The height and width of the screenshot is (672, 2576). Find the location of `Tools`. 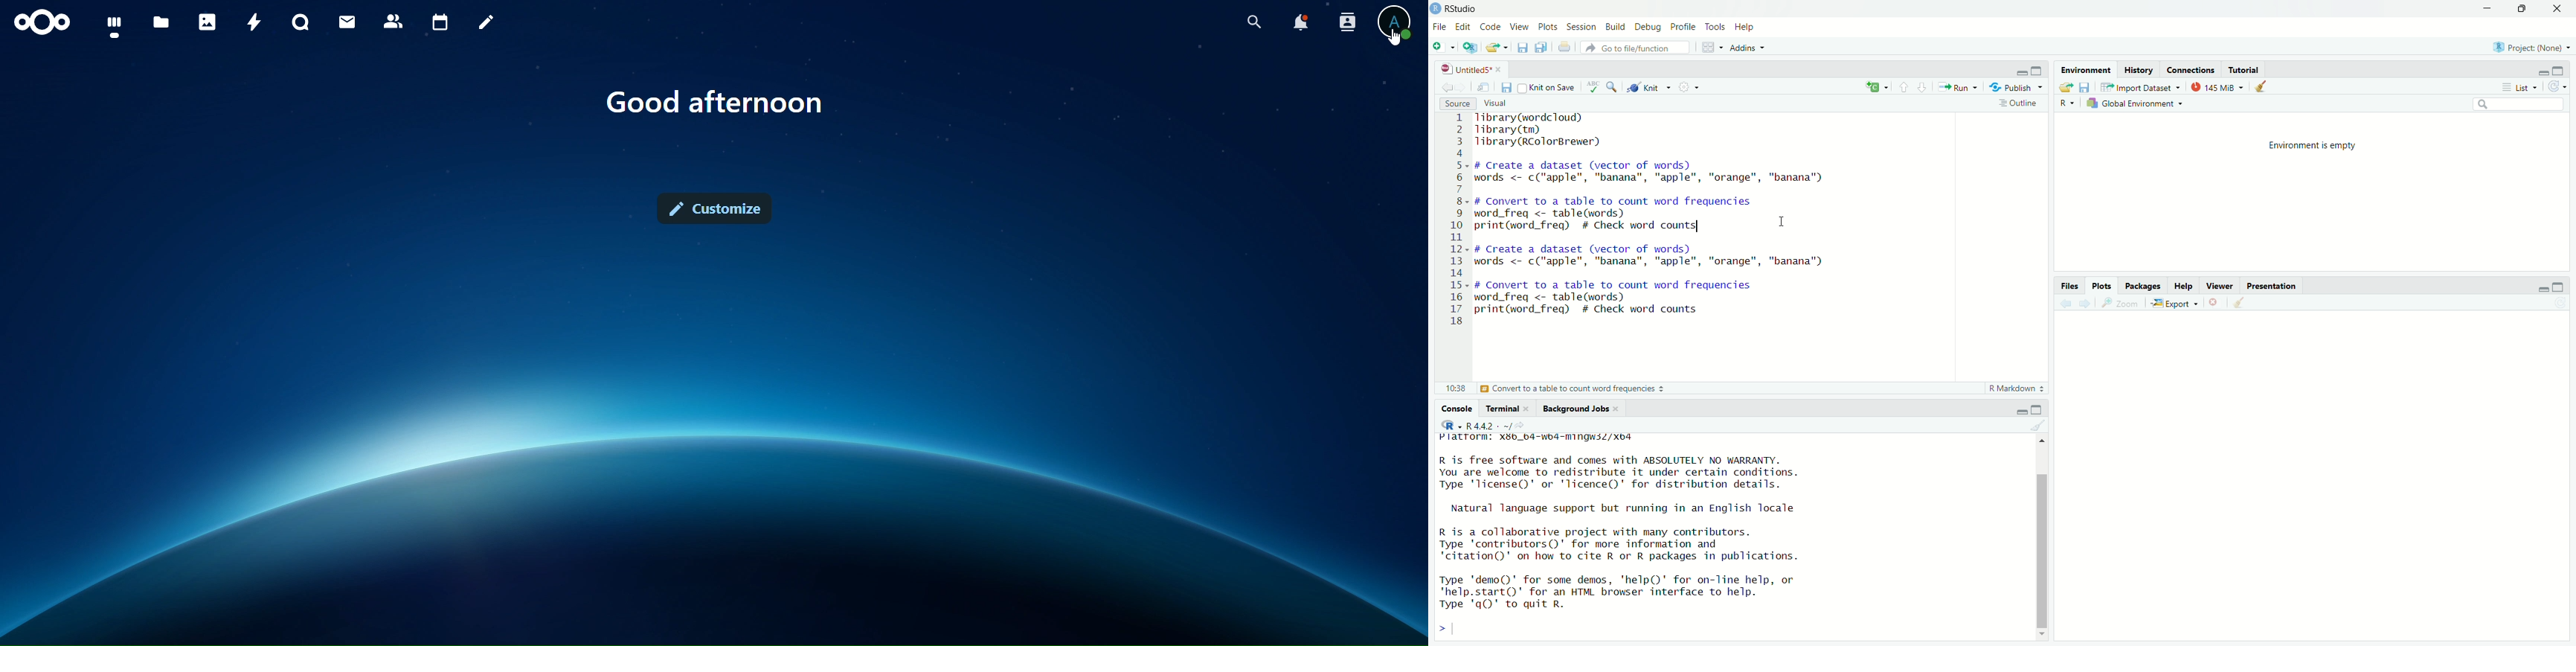

Tools is located at coordinates (1715, 26).